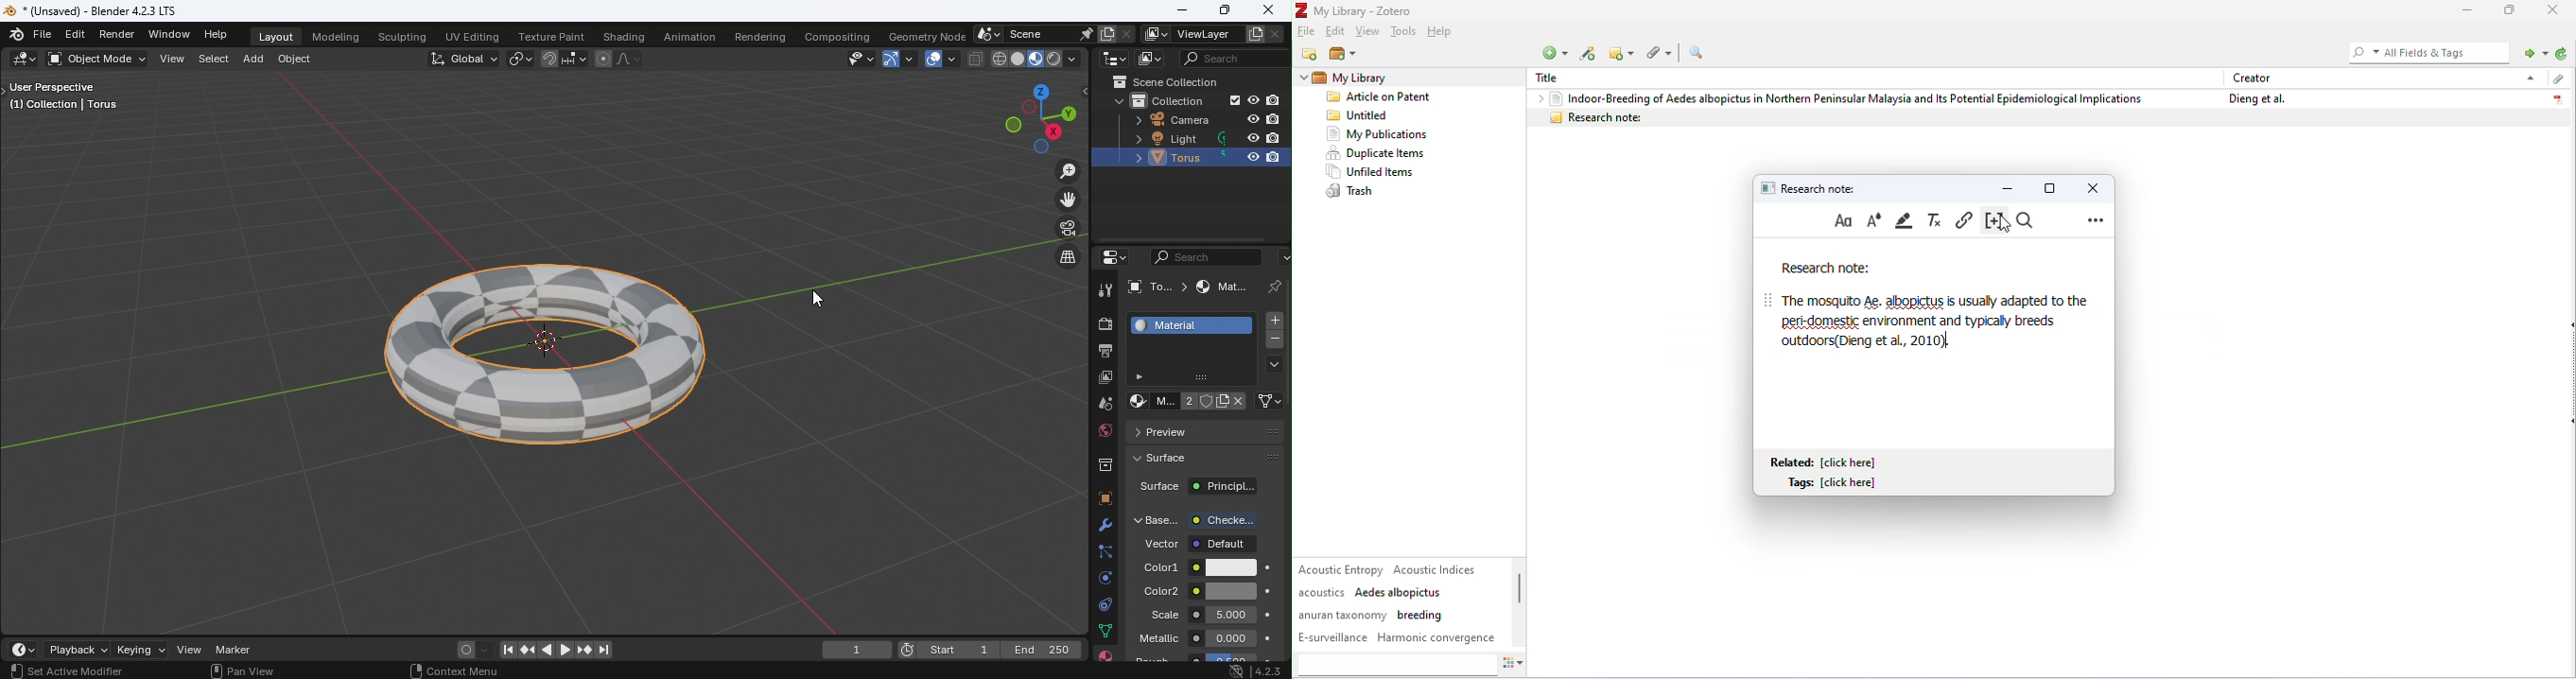 The height and width of the screenshot is (700, 2576). What do you see at coordinates (2511, 9) in the screenshot?
I see `maximize` at bounding box center [2511, 9].